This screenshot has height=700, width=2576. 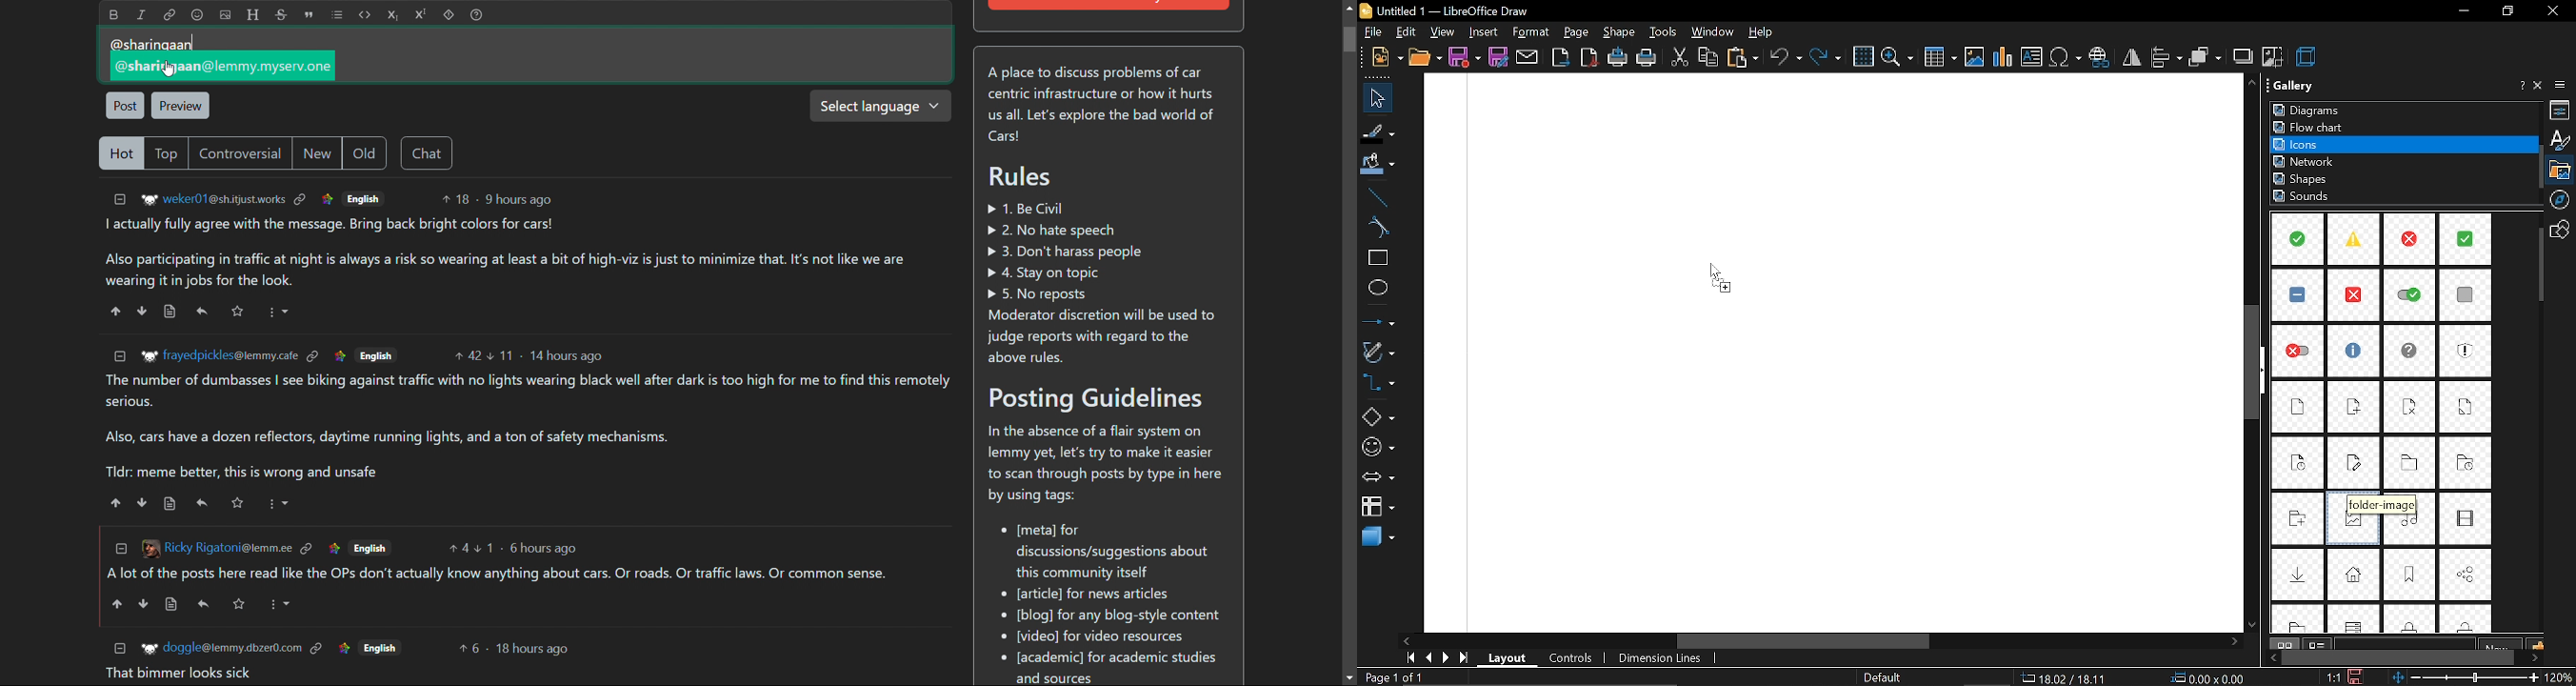 What do you see at coordinates (2306, 161) in the screenshot?
I see `network ` at bounding box center [2306, 161].